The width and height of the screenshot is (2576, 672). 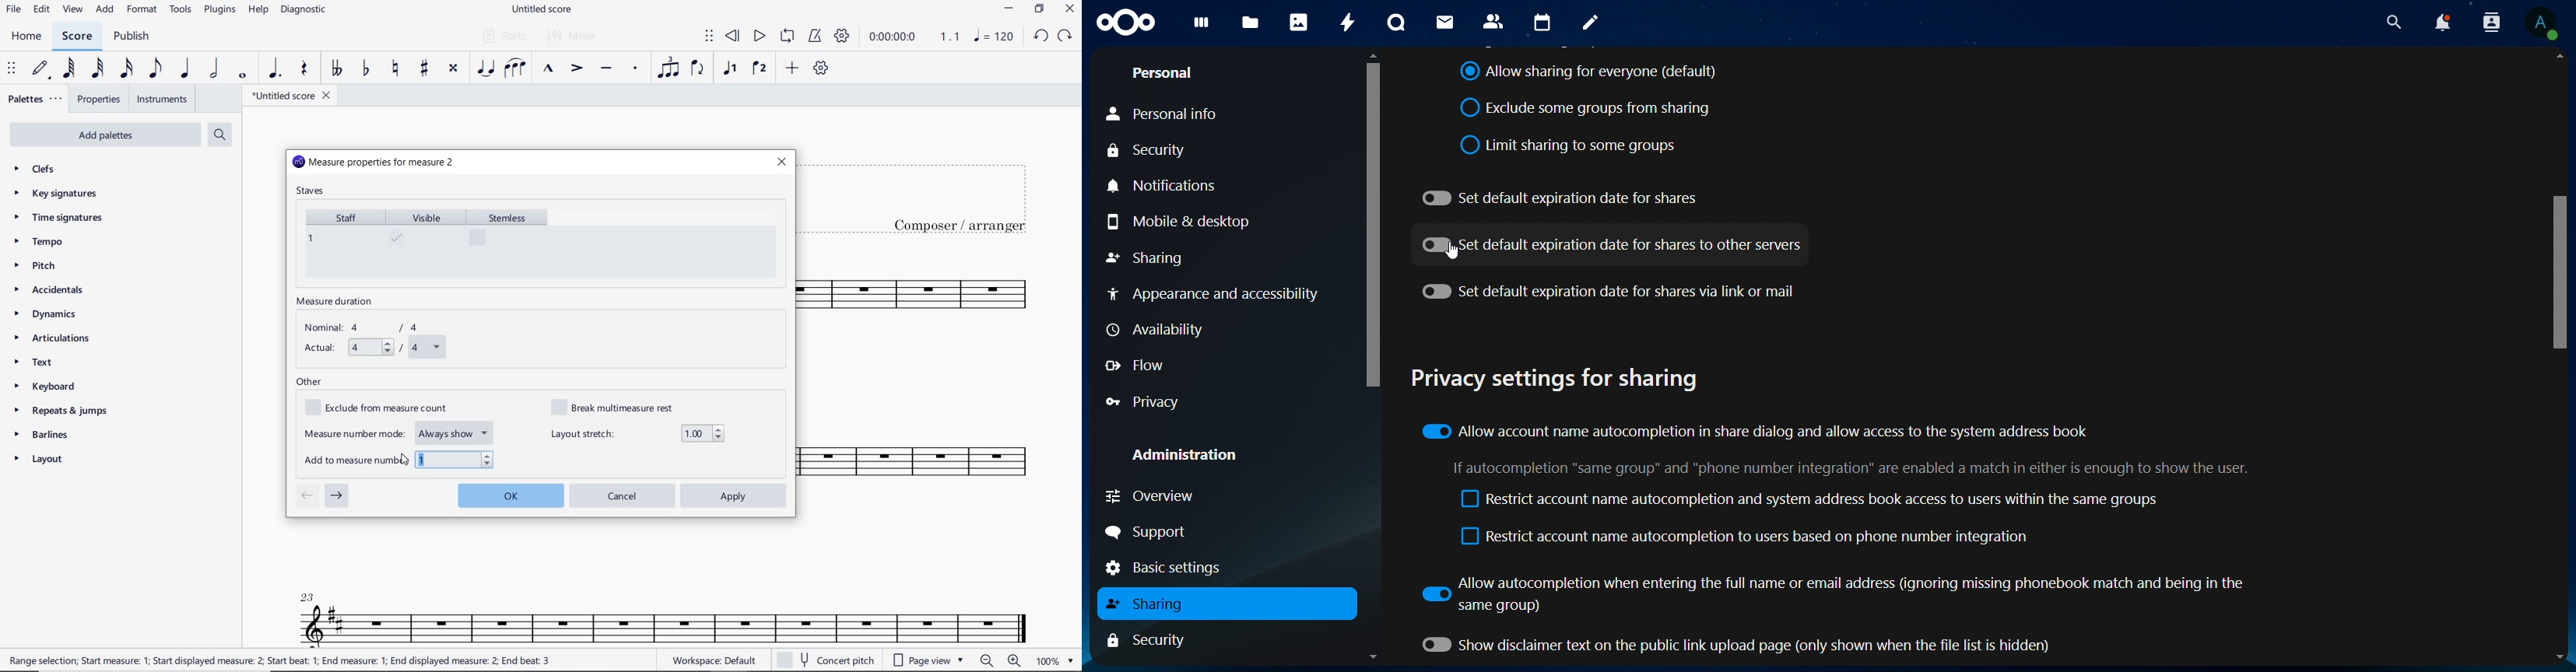 I want to click on administration, so click(x=1188, y=453).